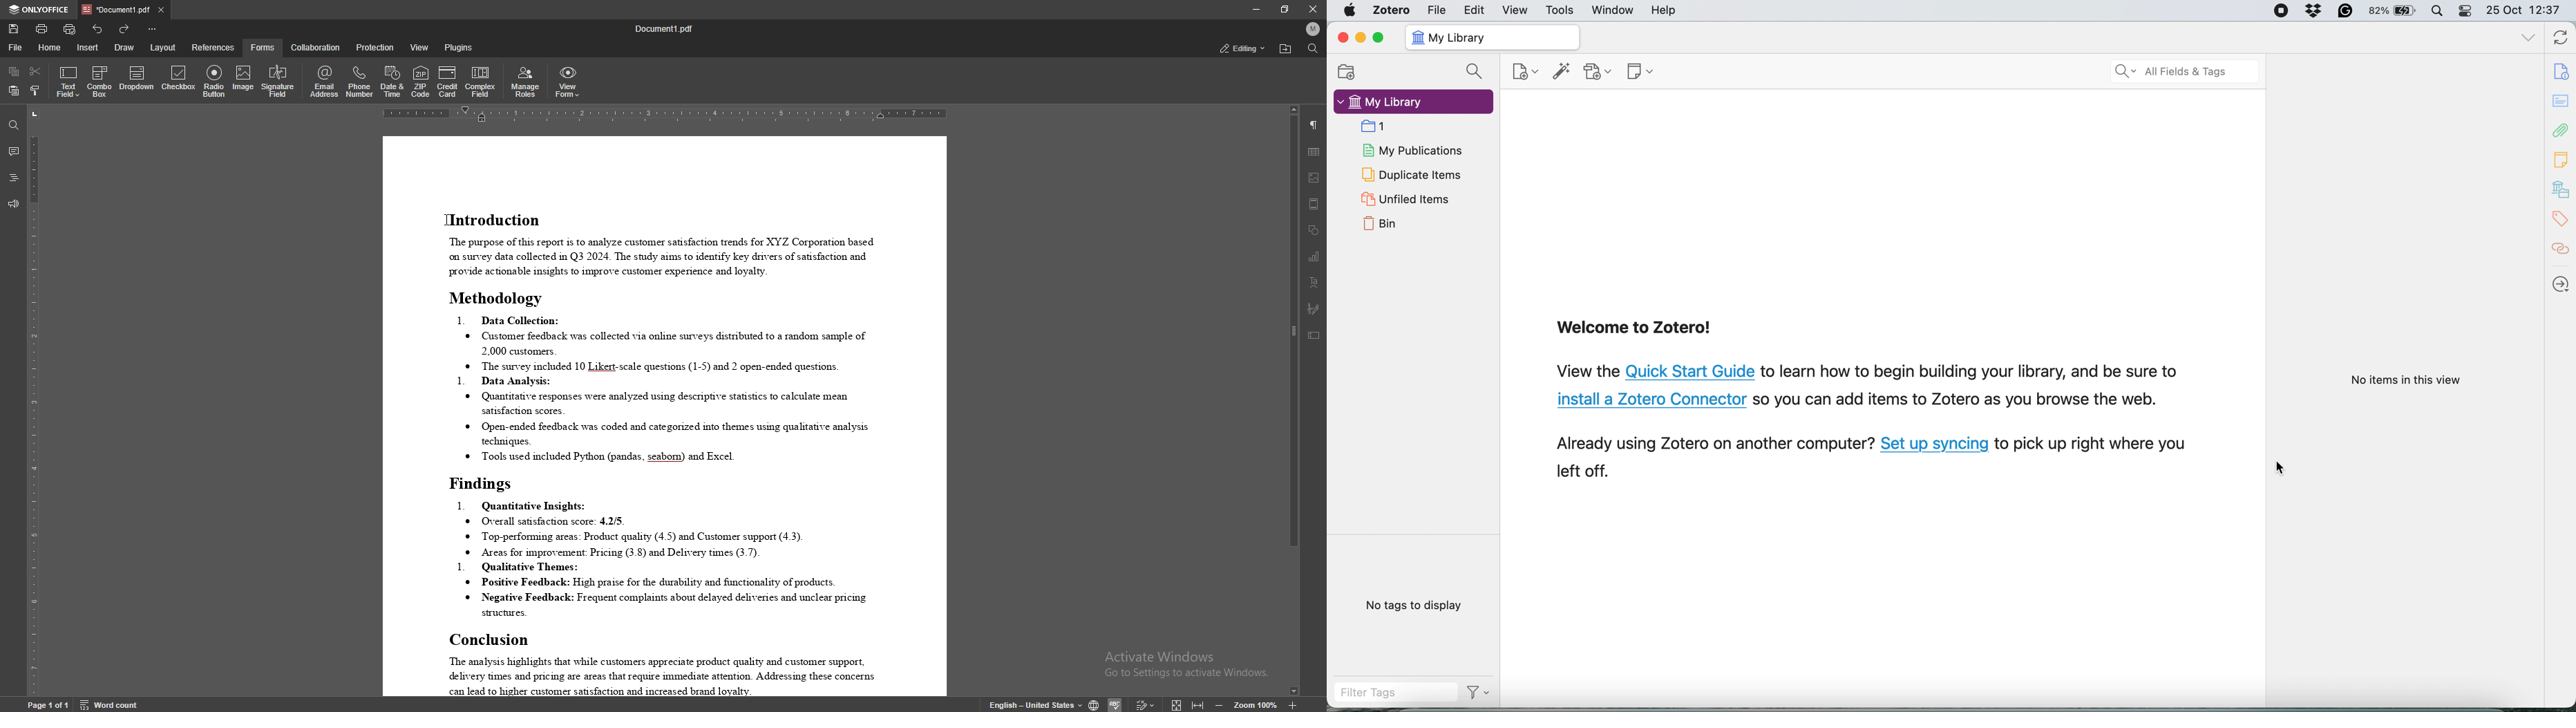 This screenshot has height=728, width=2576. Describe the element at coordinates (1373, 127) in the screenshot. I see `collection` at that location.